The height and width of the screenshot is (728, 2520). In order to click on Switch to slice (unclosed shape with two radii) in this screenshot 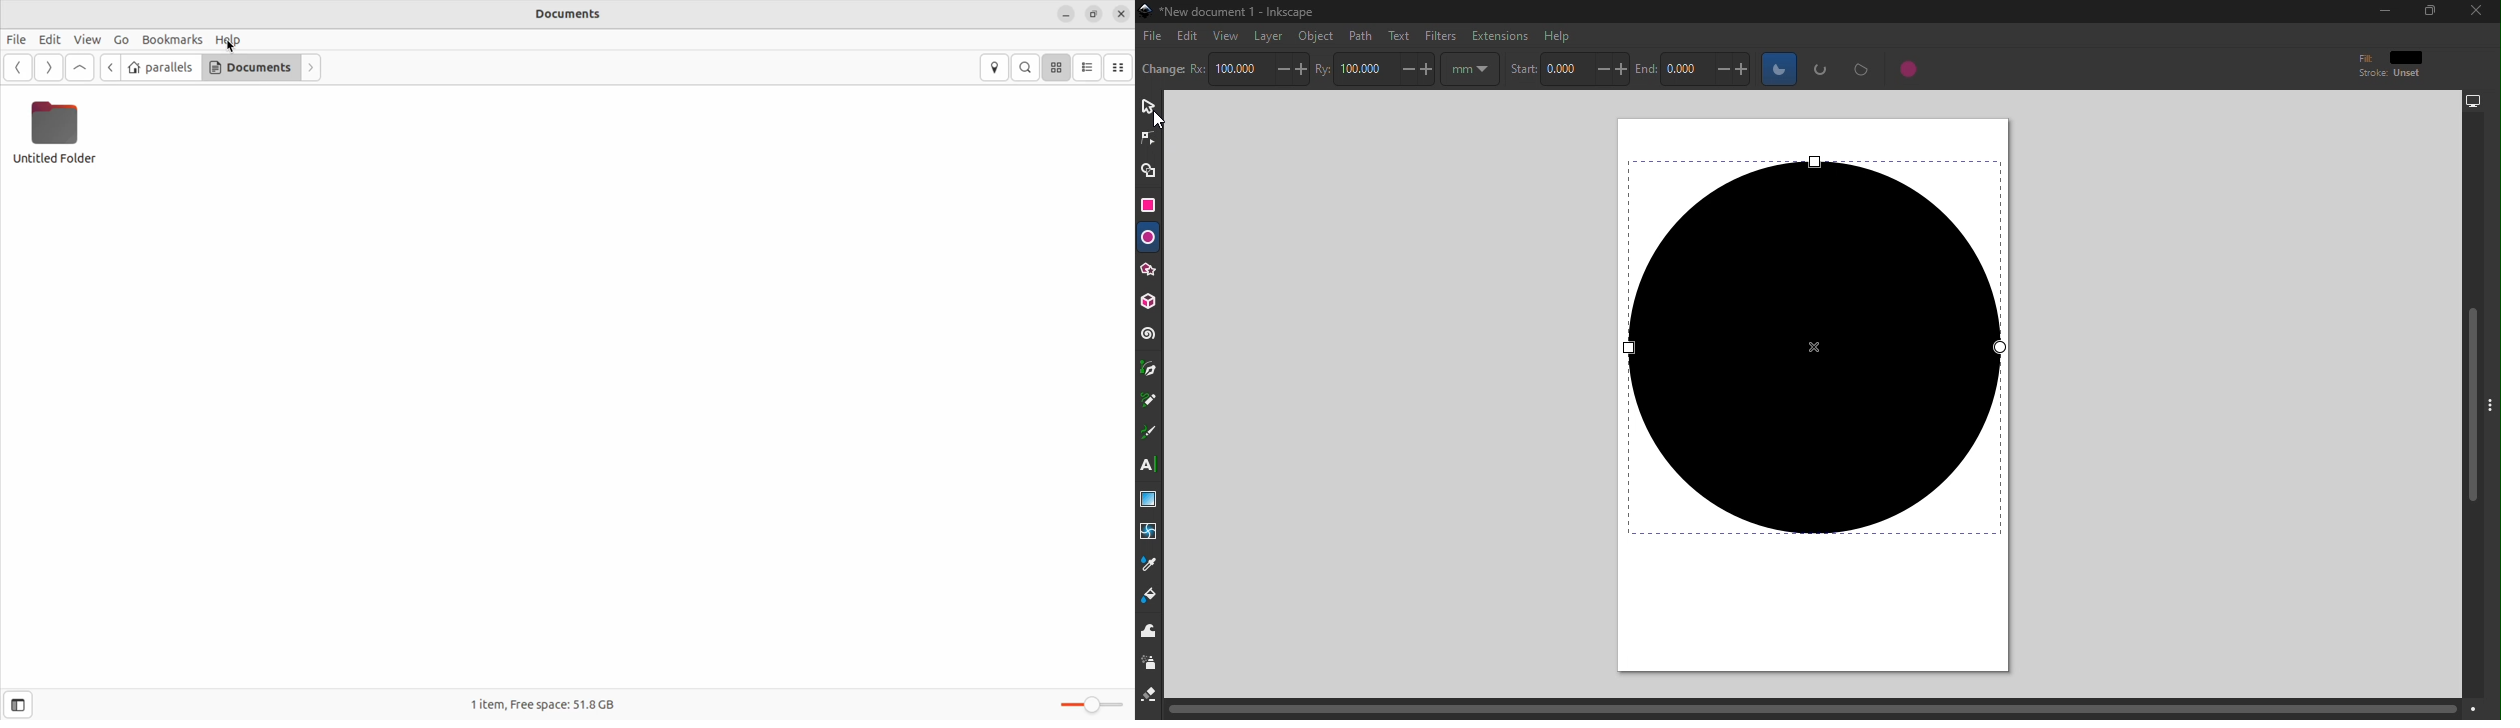, I will do `click(1775, 69)`.